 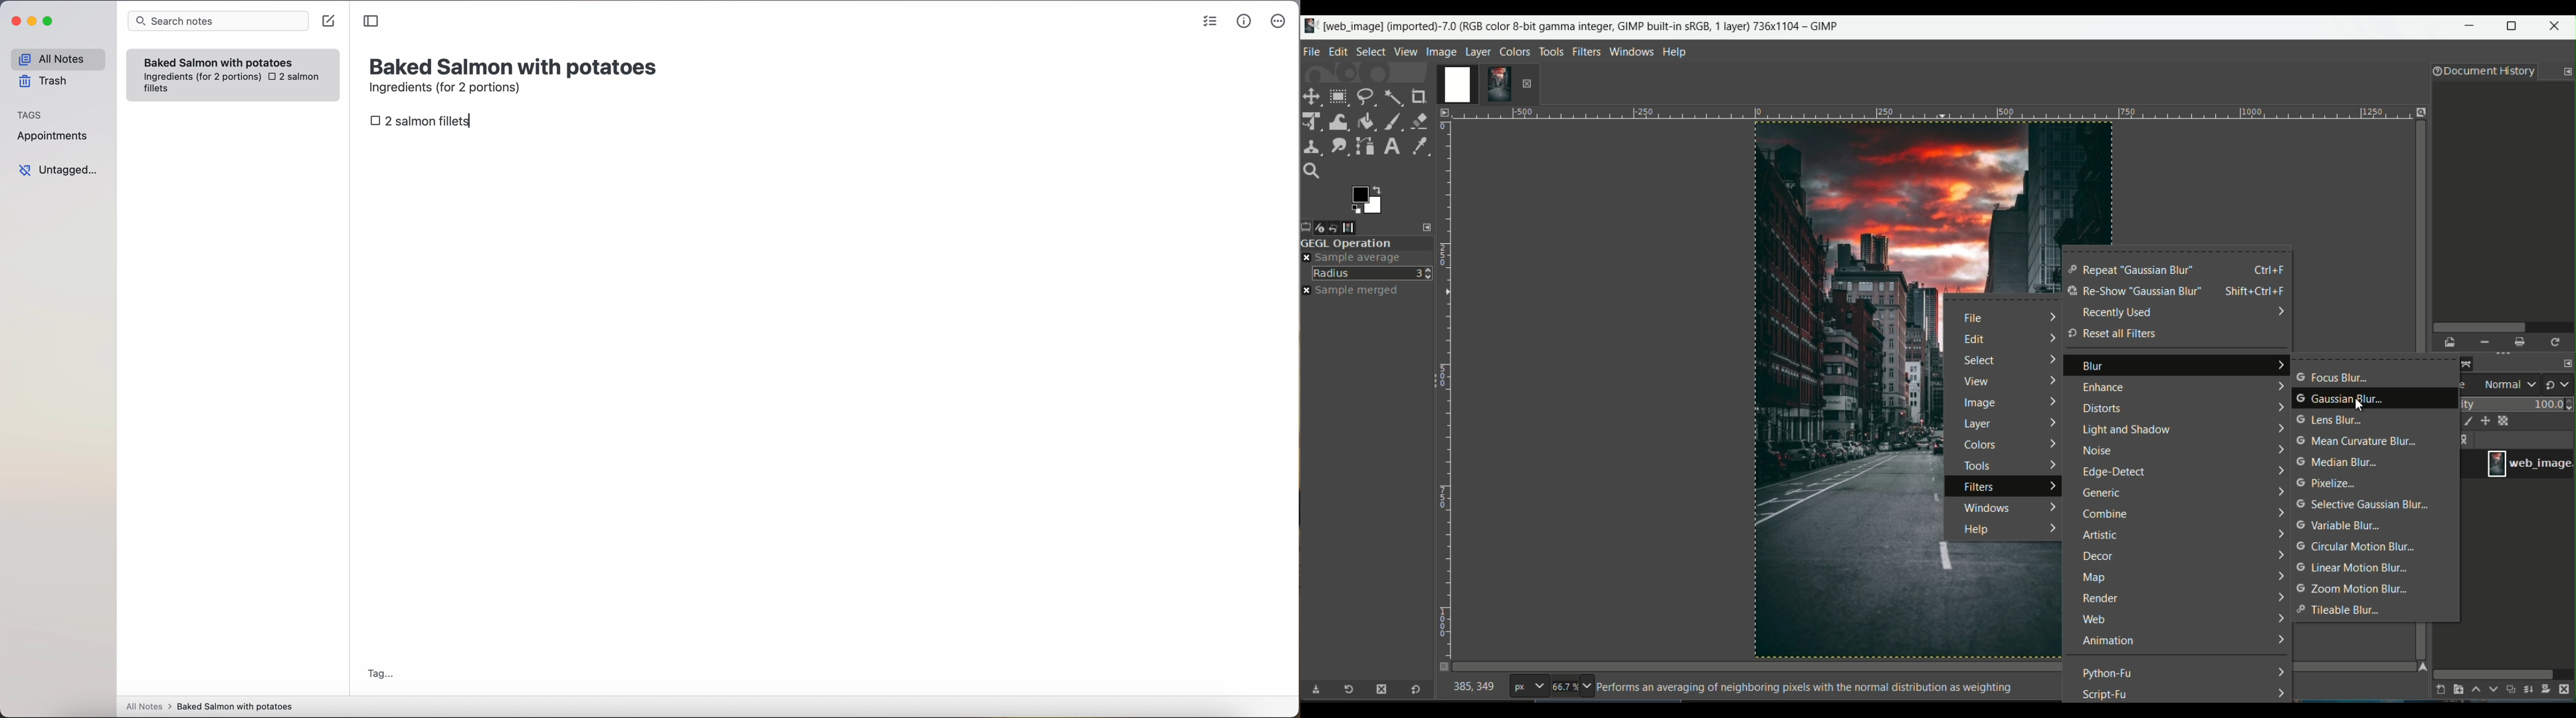 What do you see at coordinates (59, 170) in the screenshot?
I see `untagged` at bounding box center [59, 170].